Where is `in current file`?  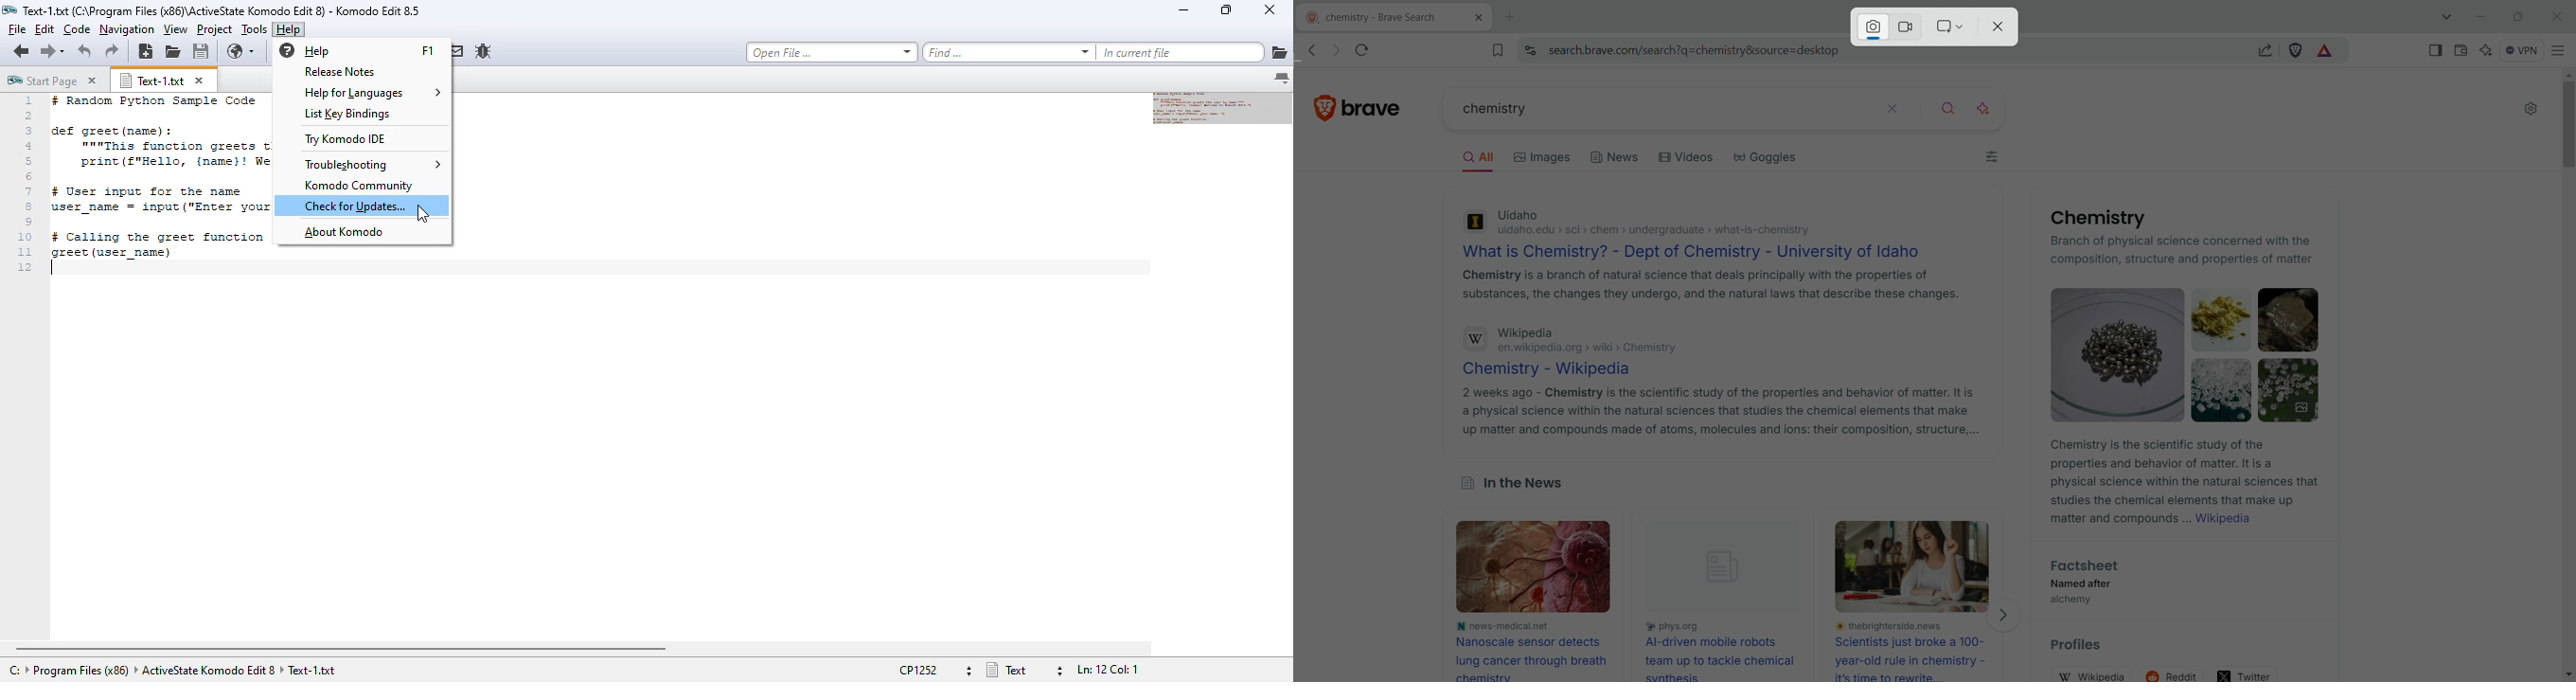 in current file is located at coordinates (1180, 53).